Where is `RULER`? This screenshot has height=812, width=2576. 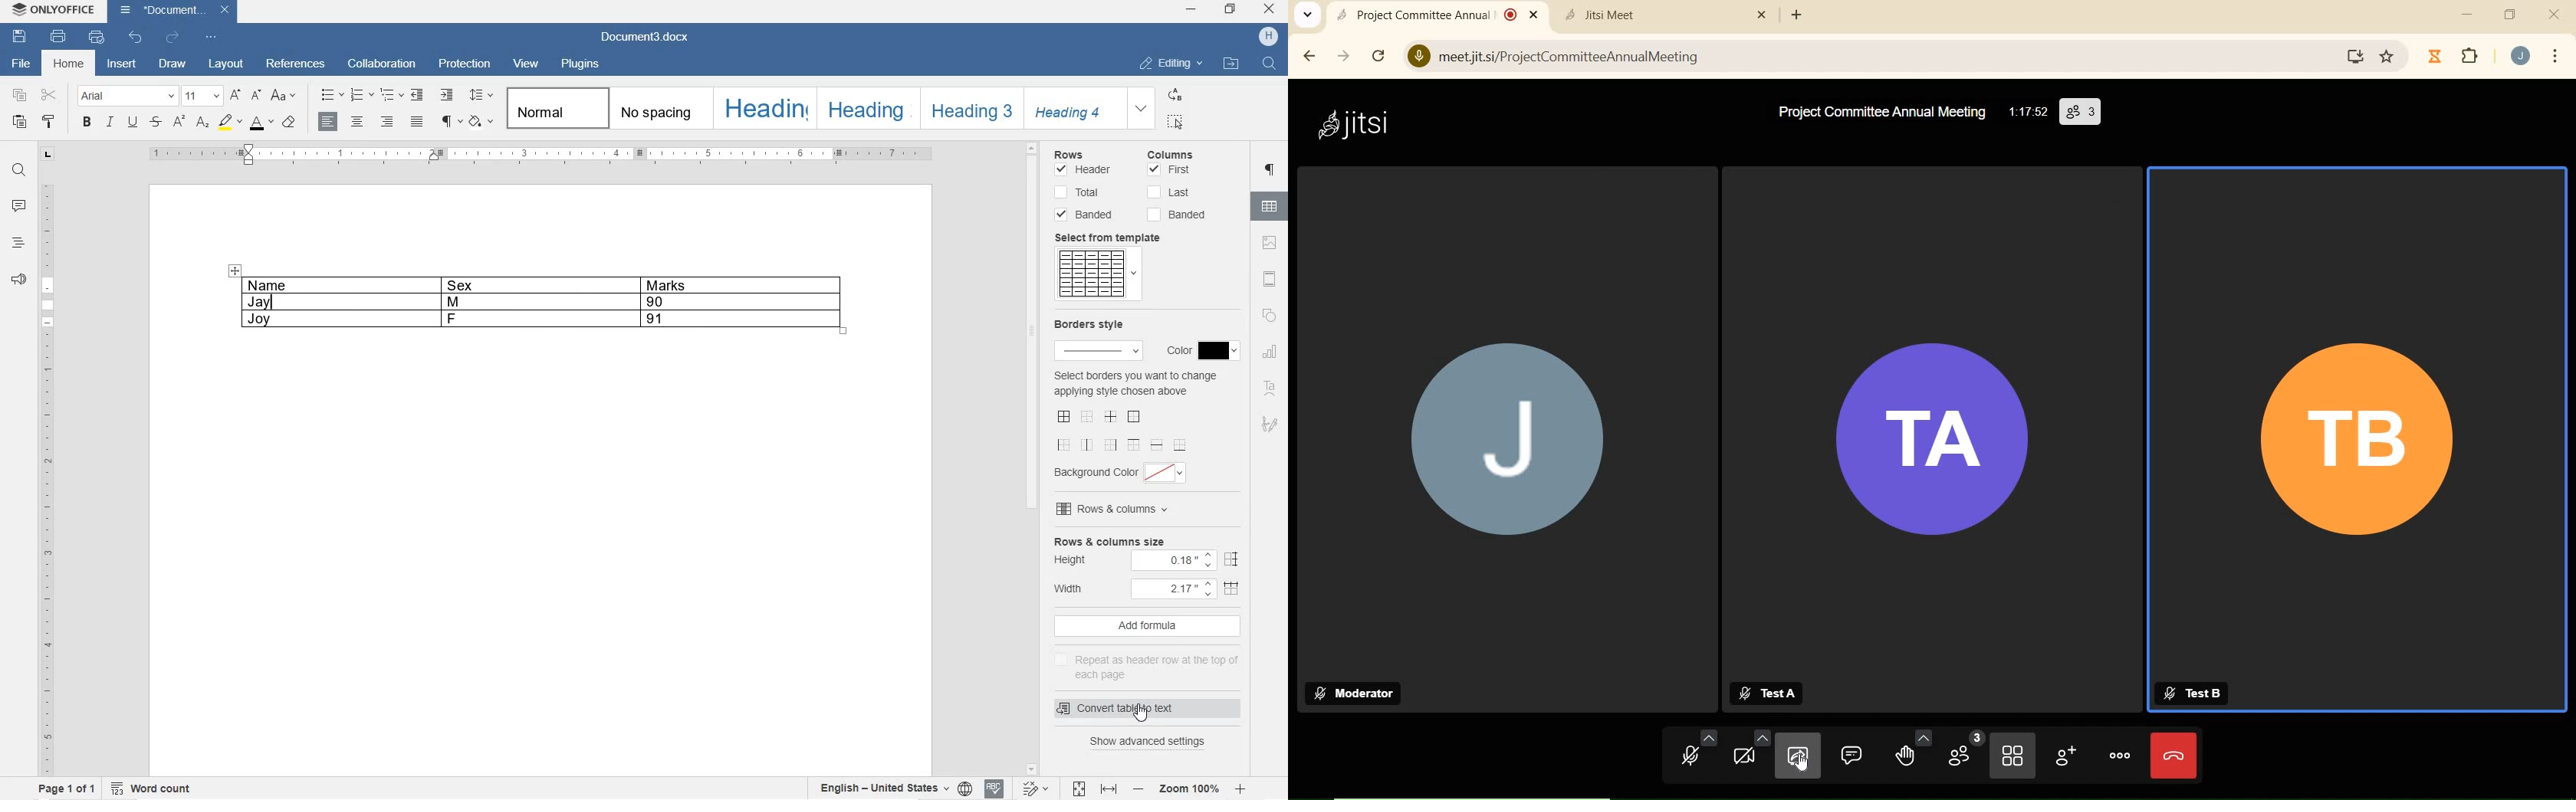 RULER is located at coordinates (45, 477).